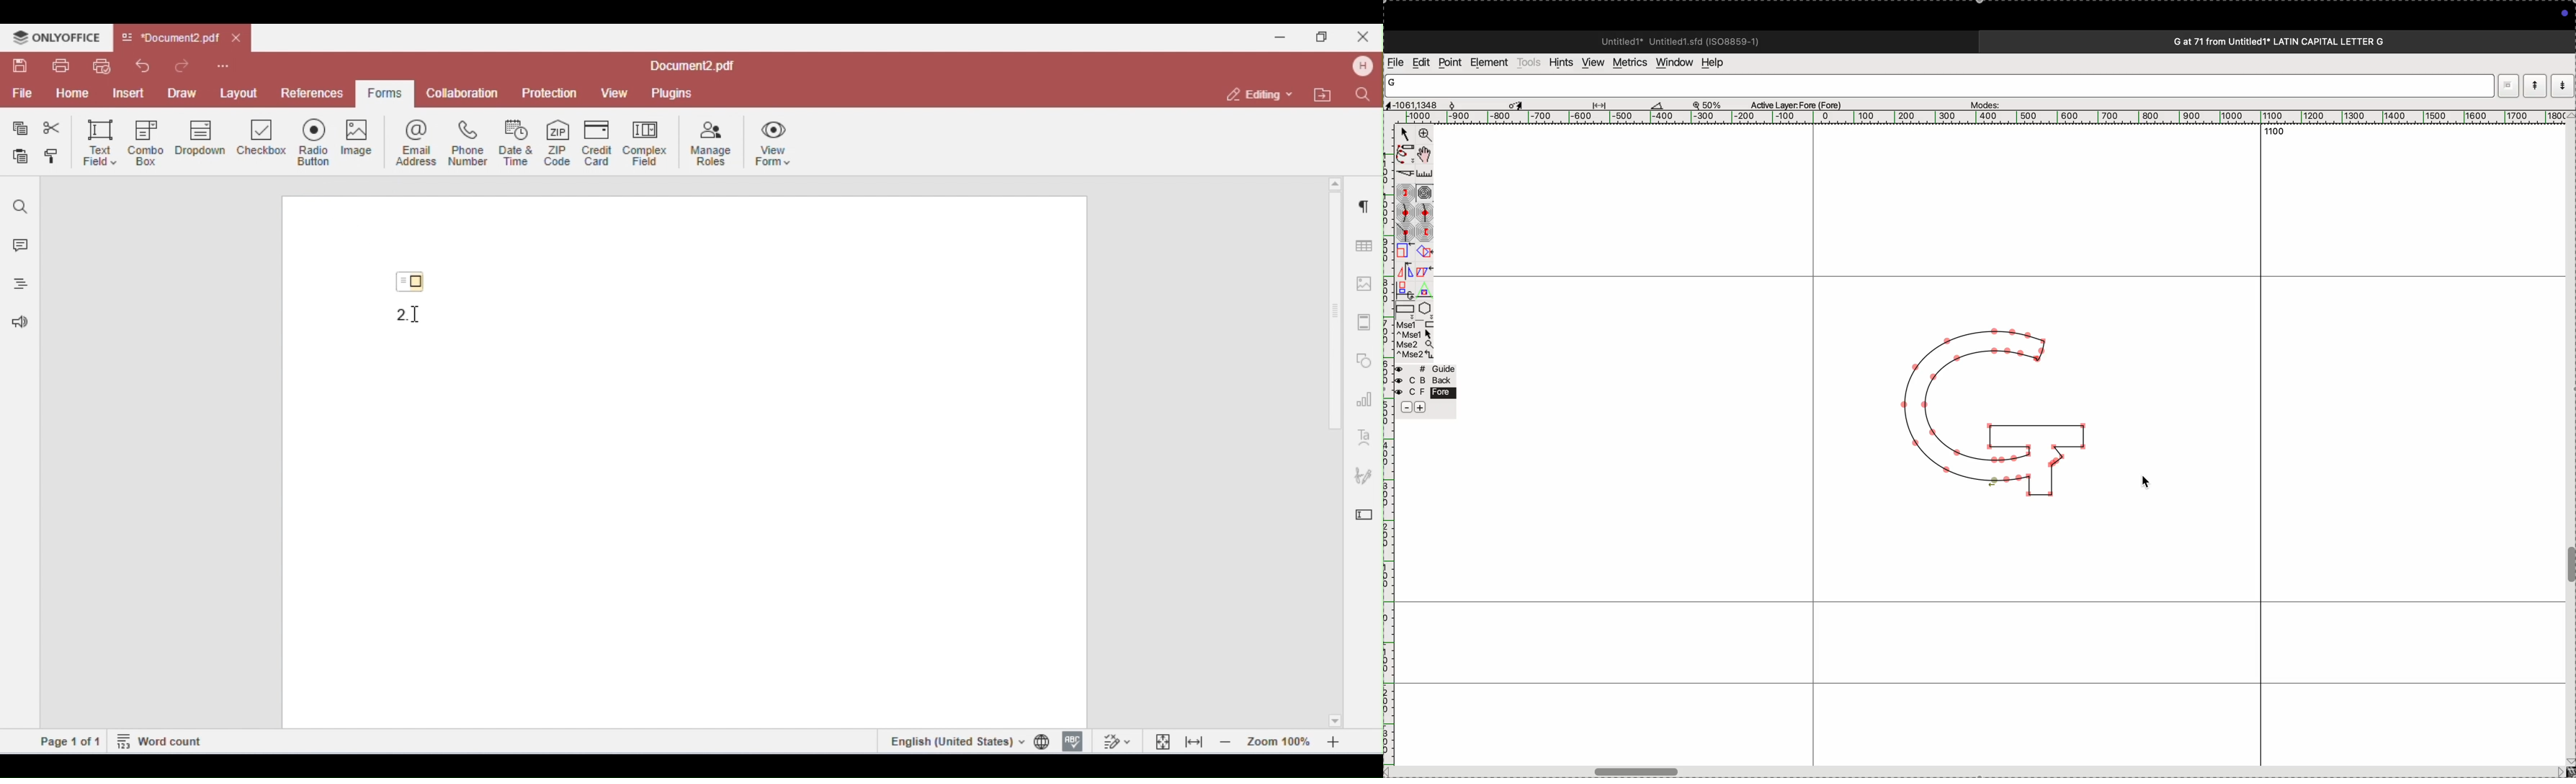  What do you see at coordinates (1993, 415) in the screenshot?
I see `G glyph` at bounding box center [1993, 415].